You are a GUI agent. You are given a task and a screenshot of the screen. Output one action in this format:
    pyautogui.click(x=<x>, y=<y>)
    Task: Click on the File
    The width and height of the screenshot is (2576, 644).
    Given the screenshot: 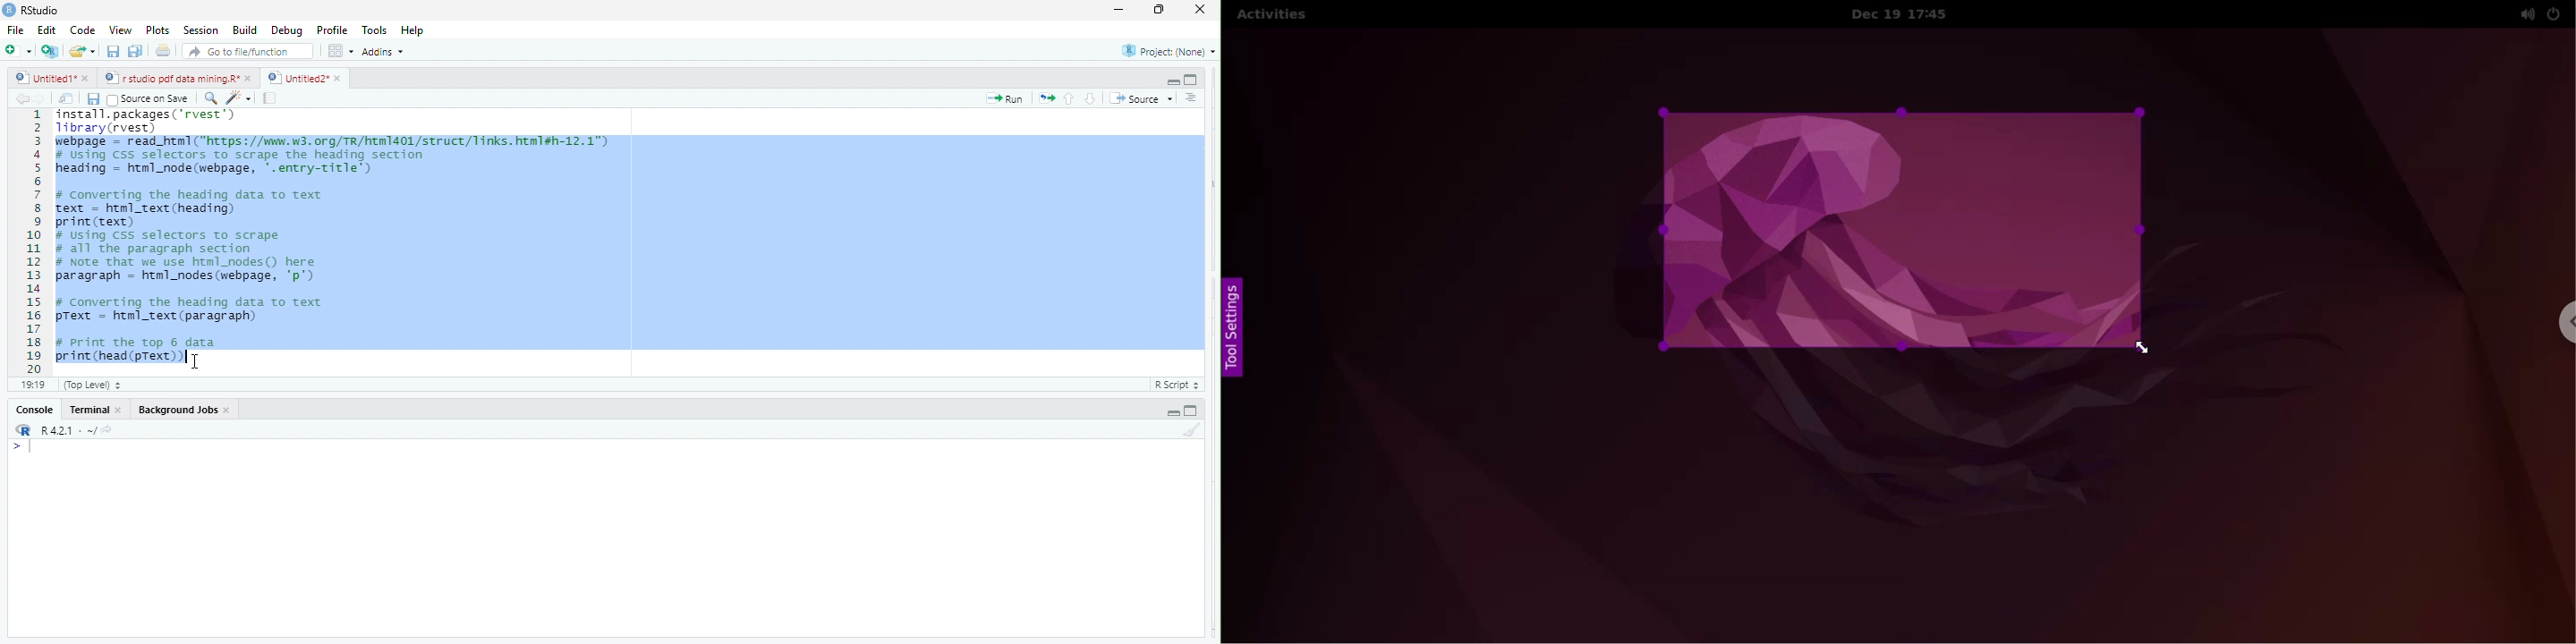 What is the action you would take?
    pyautogui.click(x=15, y=30)
    